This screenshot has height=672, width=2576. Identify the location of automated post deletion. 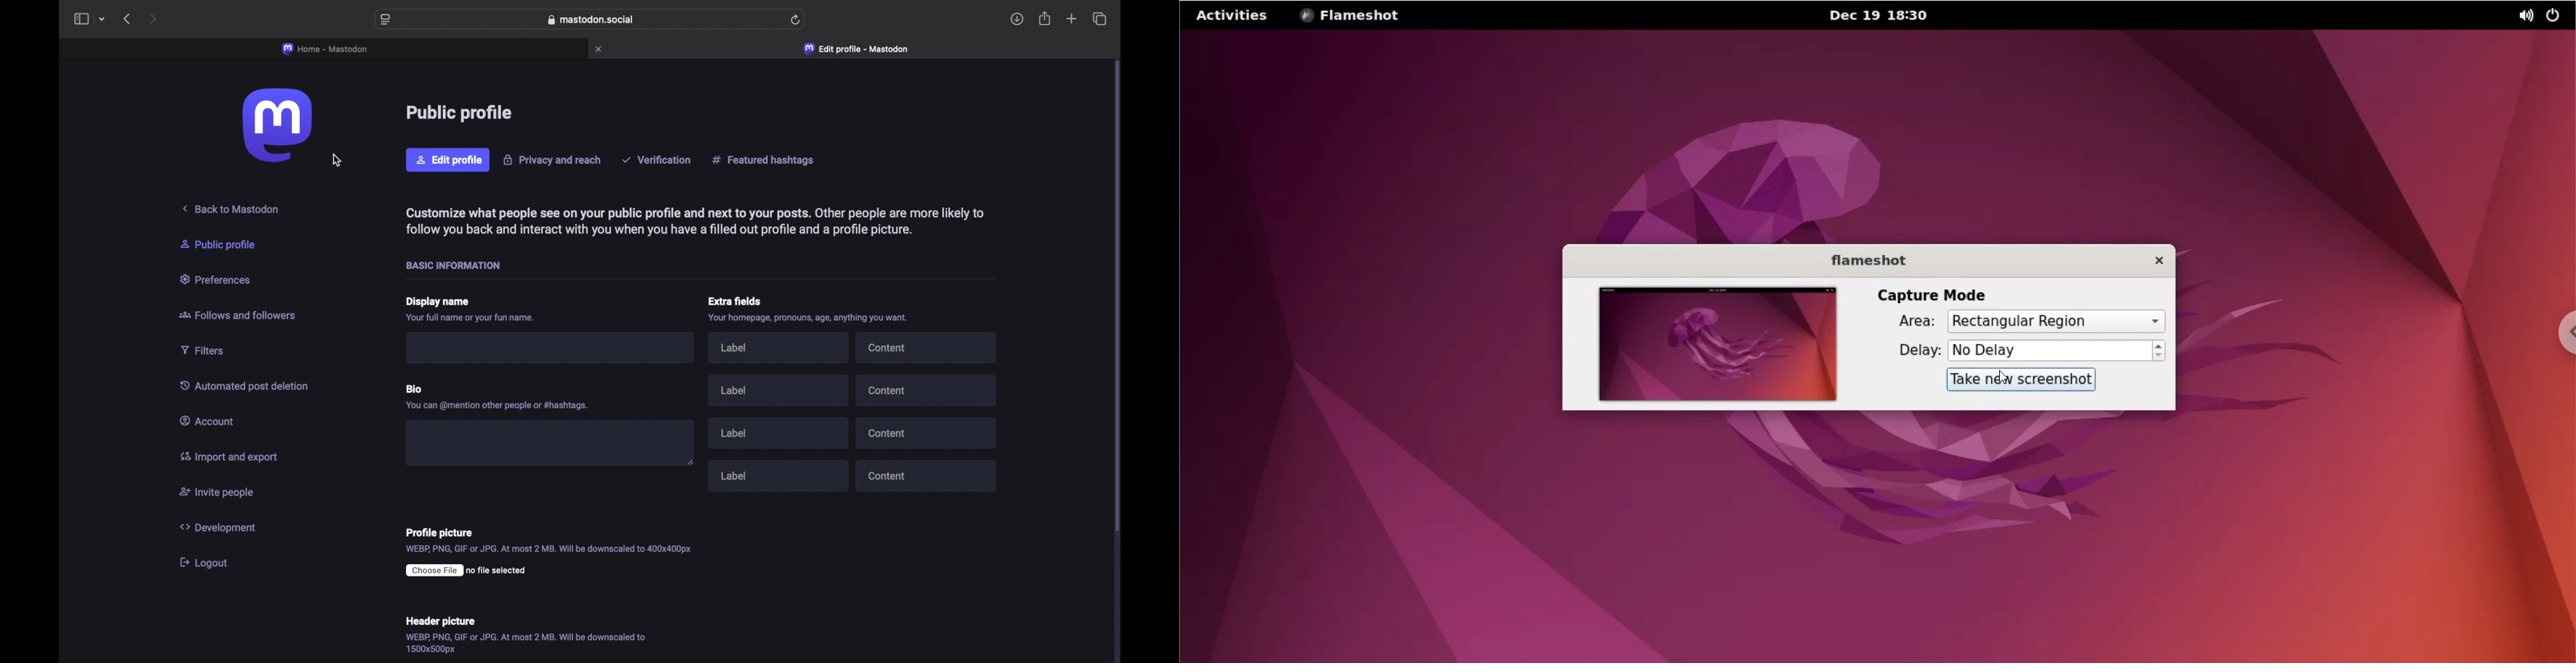
(243, 387).